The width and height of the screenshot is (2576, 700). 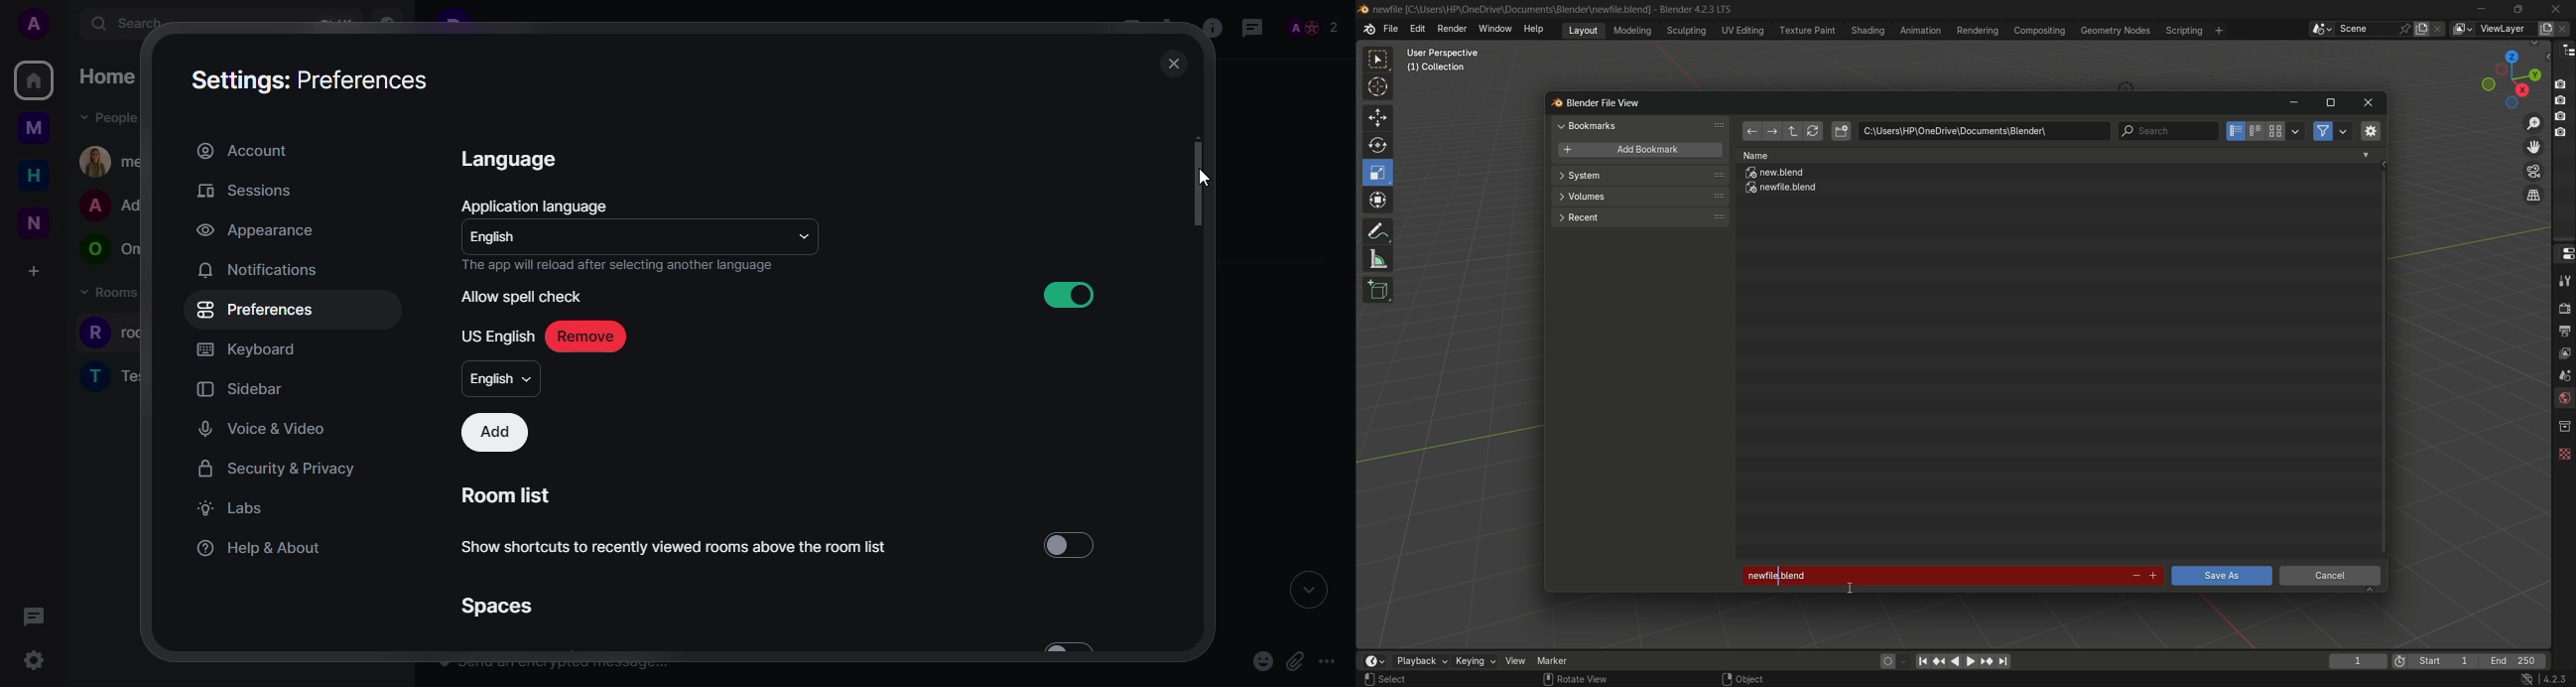 What do you see at coordinates (246, 349) in the screenshot?
I see `keyboard` at bounding box center [246, 349].